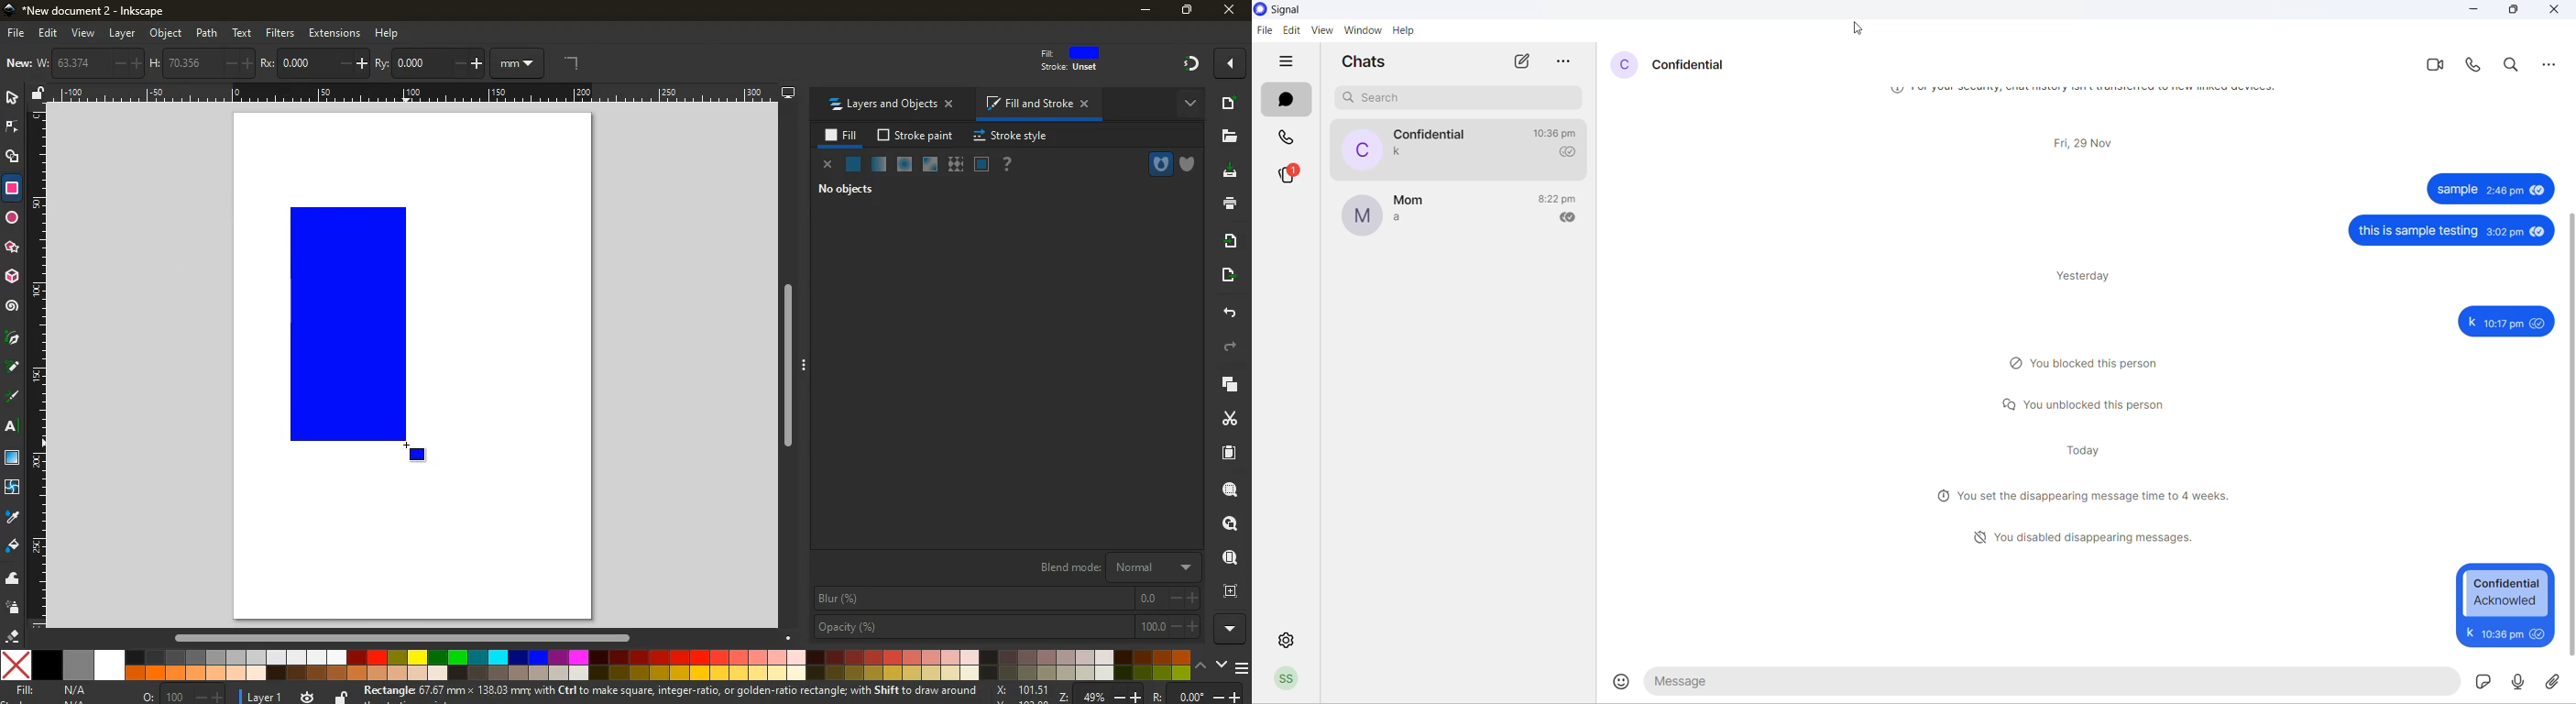 The image size is (2576, 728). Describe the element at coordinates (879, 163) in the screenshot. I see `opacity` at that location.